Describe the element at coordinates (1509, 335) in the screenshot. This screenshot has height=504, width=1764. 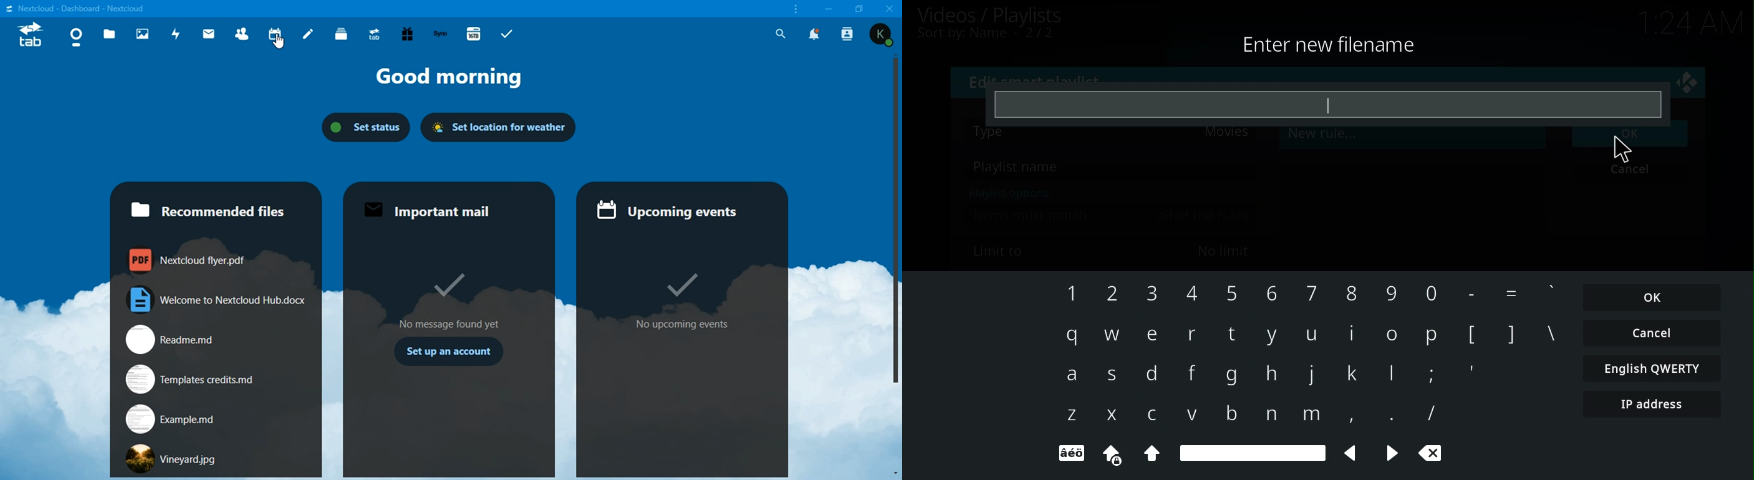
I see `]` at that location.